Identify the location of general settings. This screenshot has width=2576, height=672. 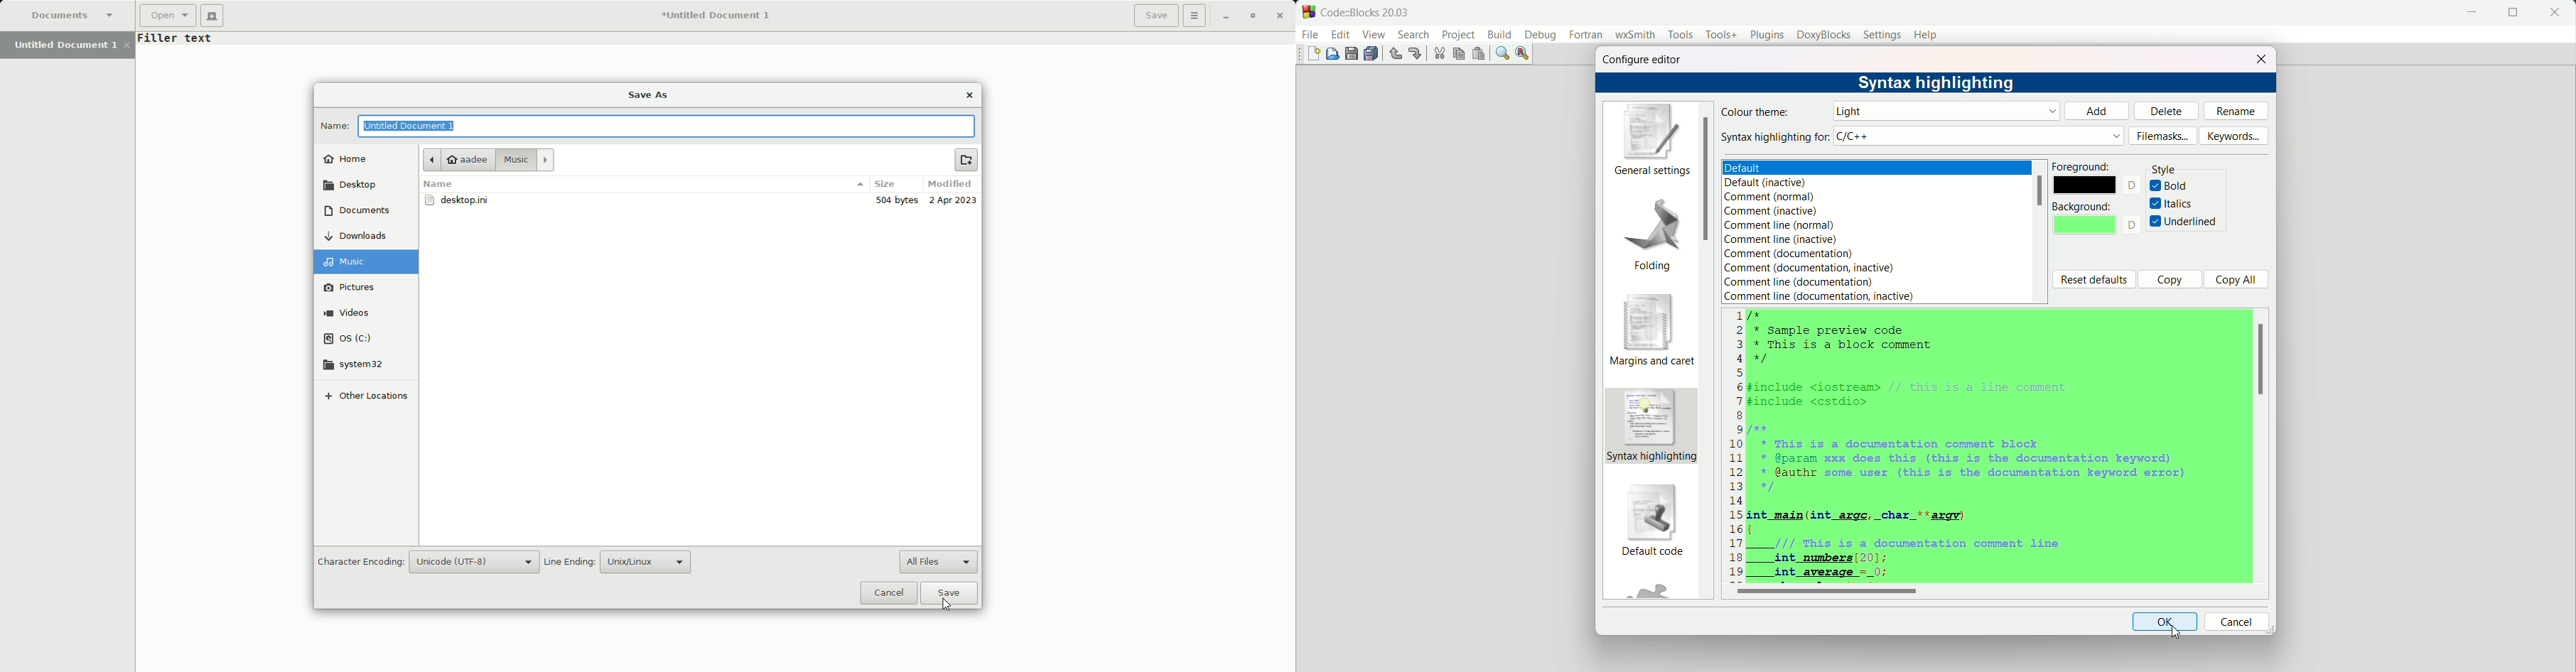
(1649, 140).